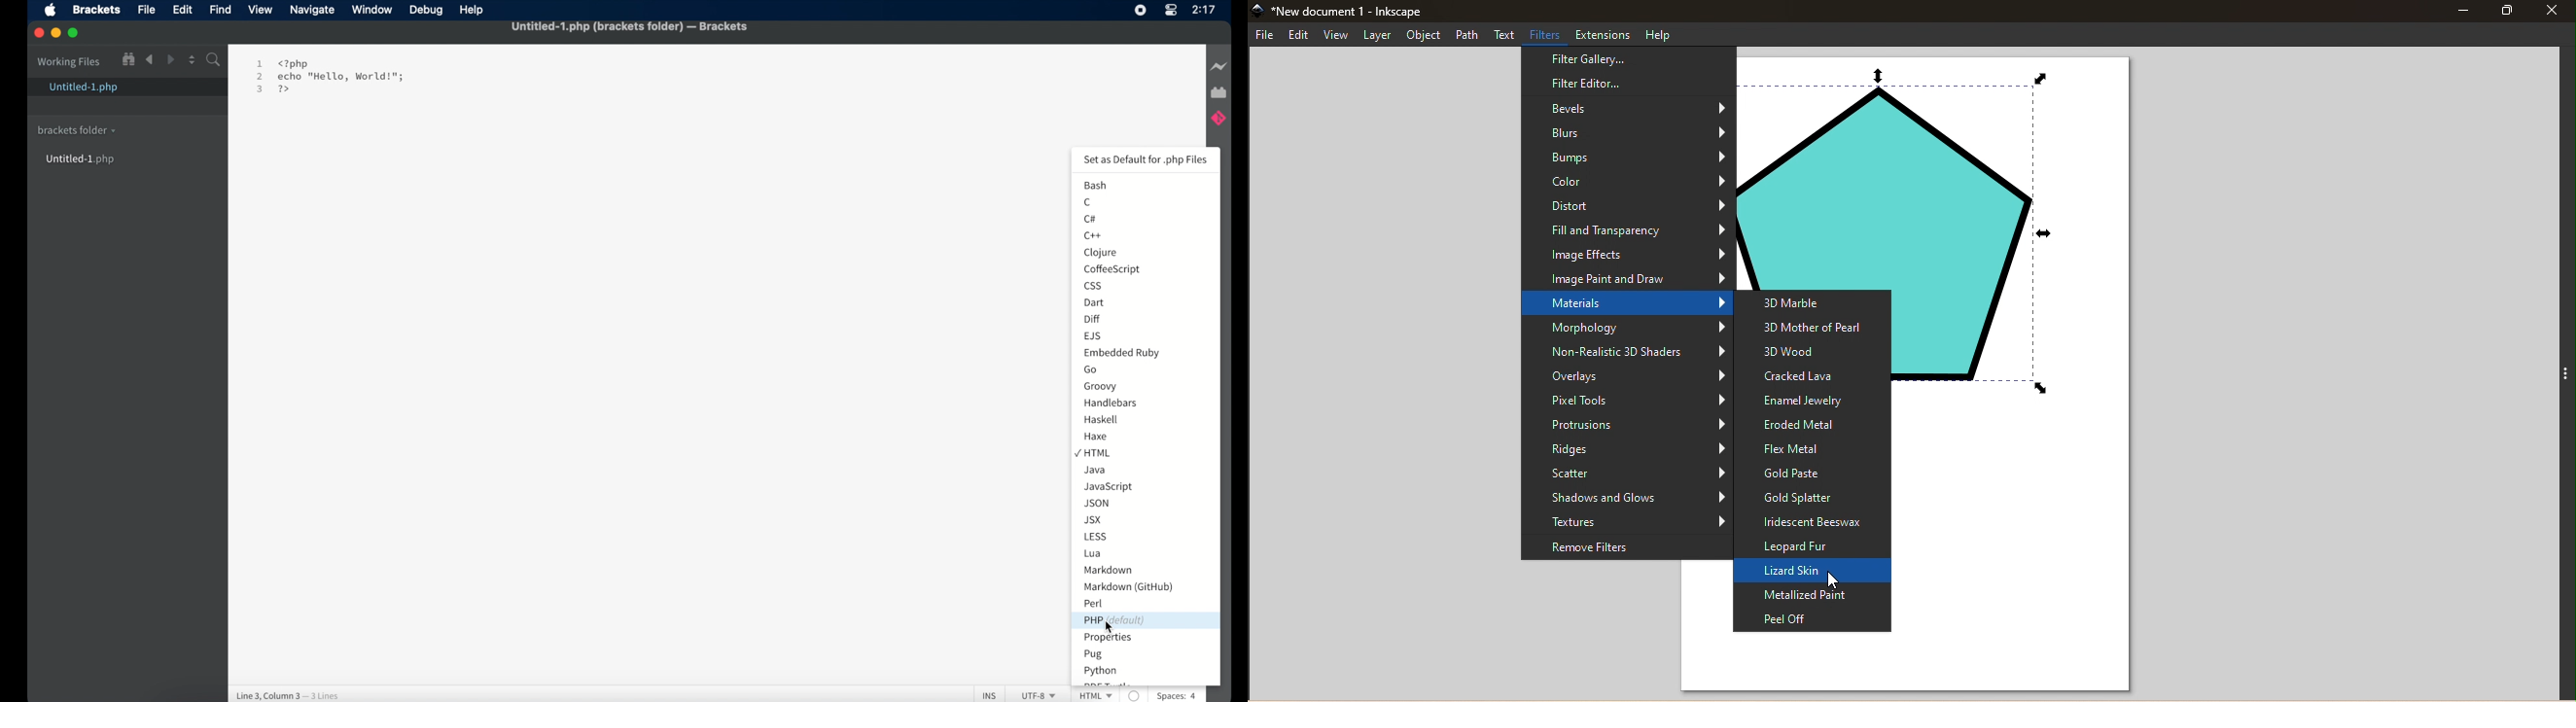  I want to click on groovy, so click(1101, 387).